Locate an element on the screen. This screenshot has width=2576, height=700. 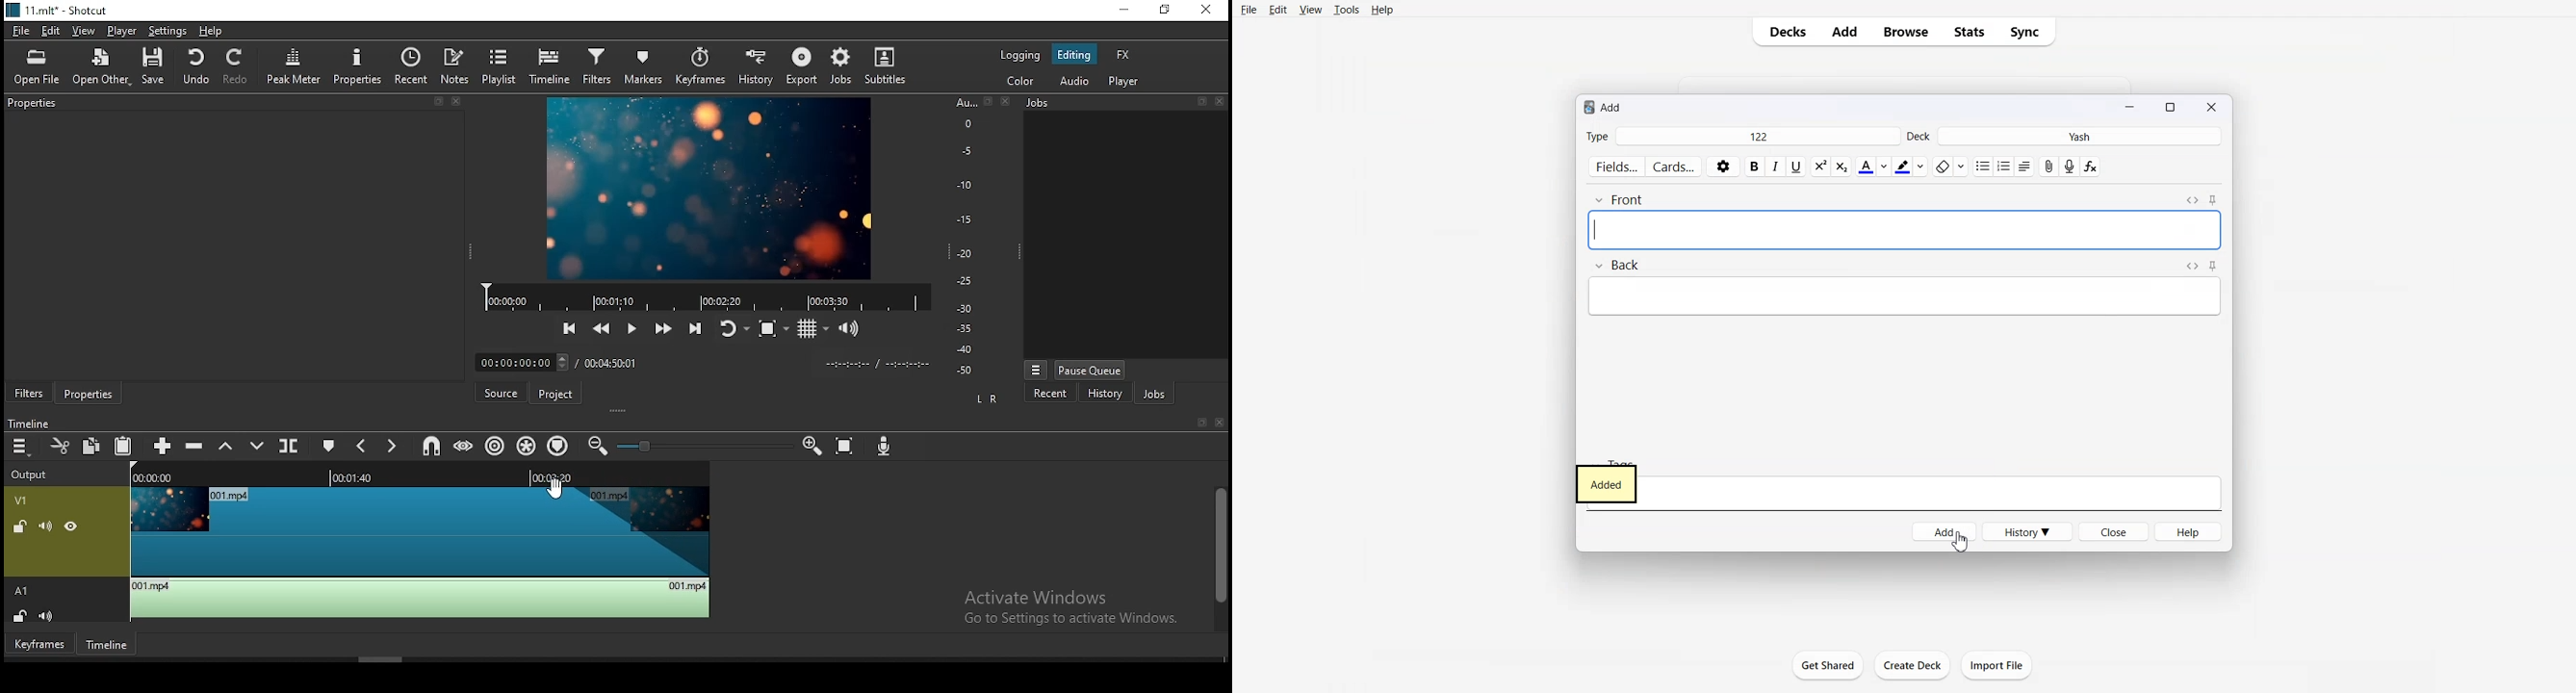
Italic is located at coordinates (1776, 167).